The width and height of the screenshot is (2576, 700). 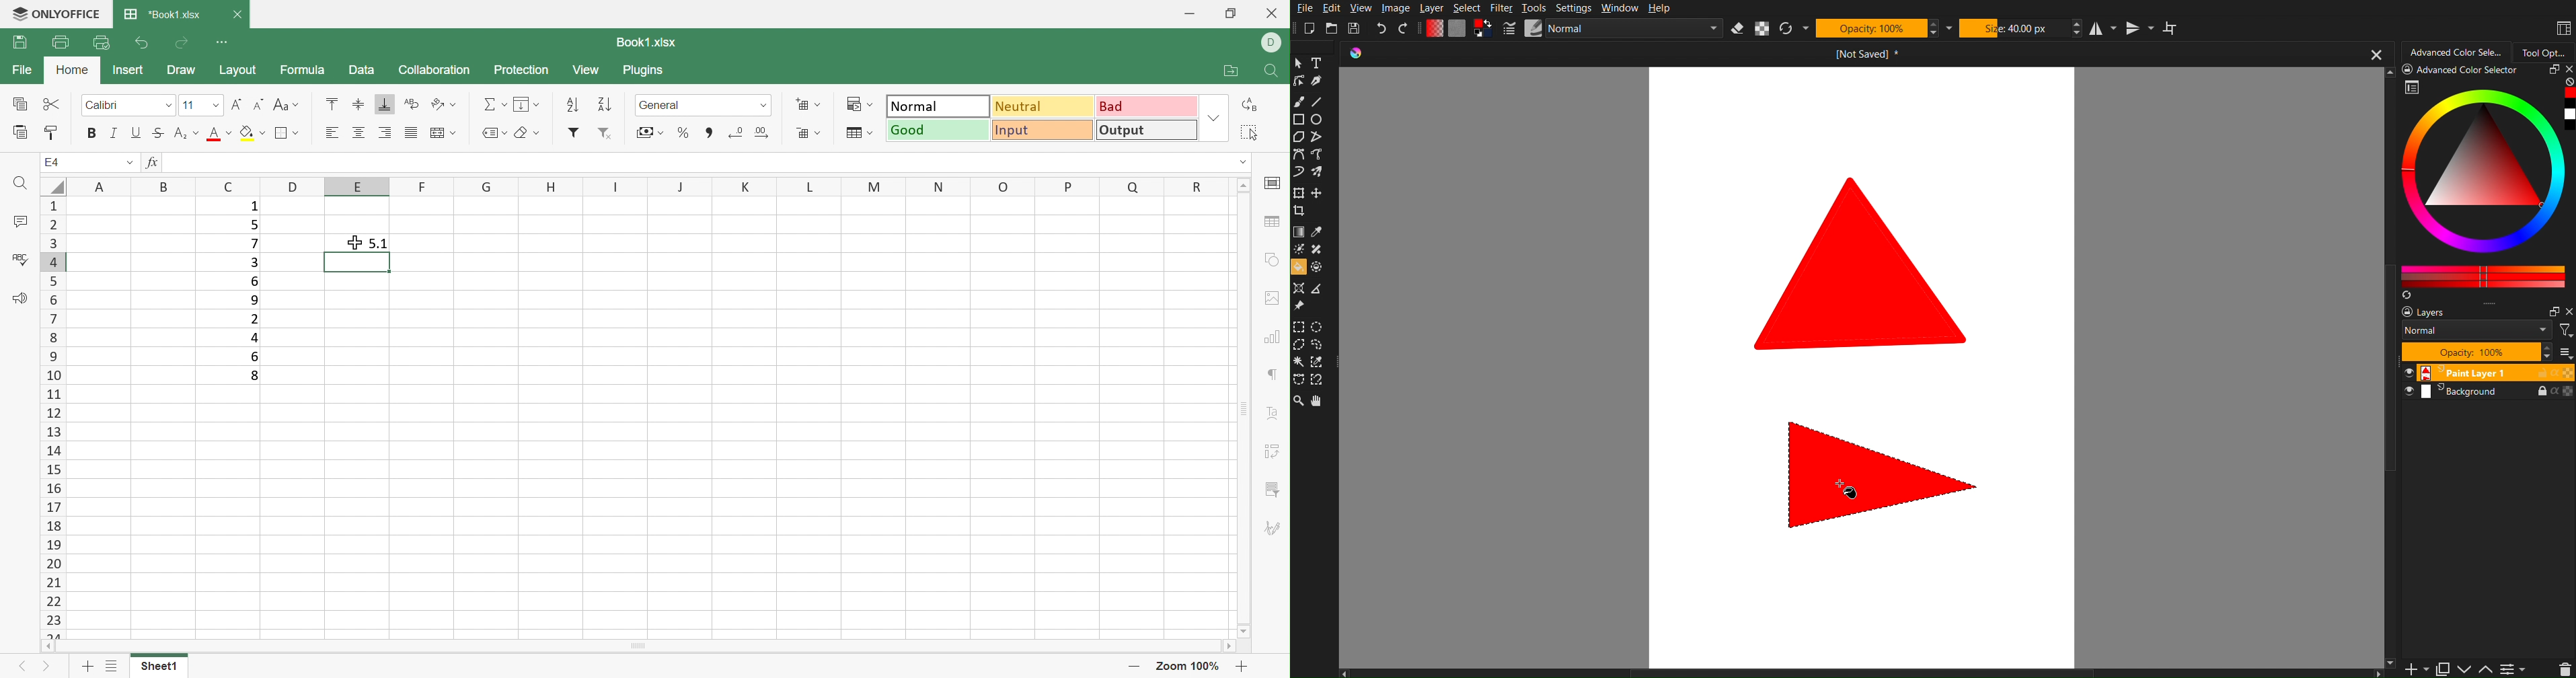 What do you see at coordinates (443, 104) in the screenshot?
I see `Orientation` at bounding box center [443, 104].